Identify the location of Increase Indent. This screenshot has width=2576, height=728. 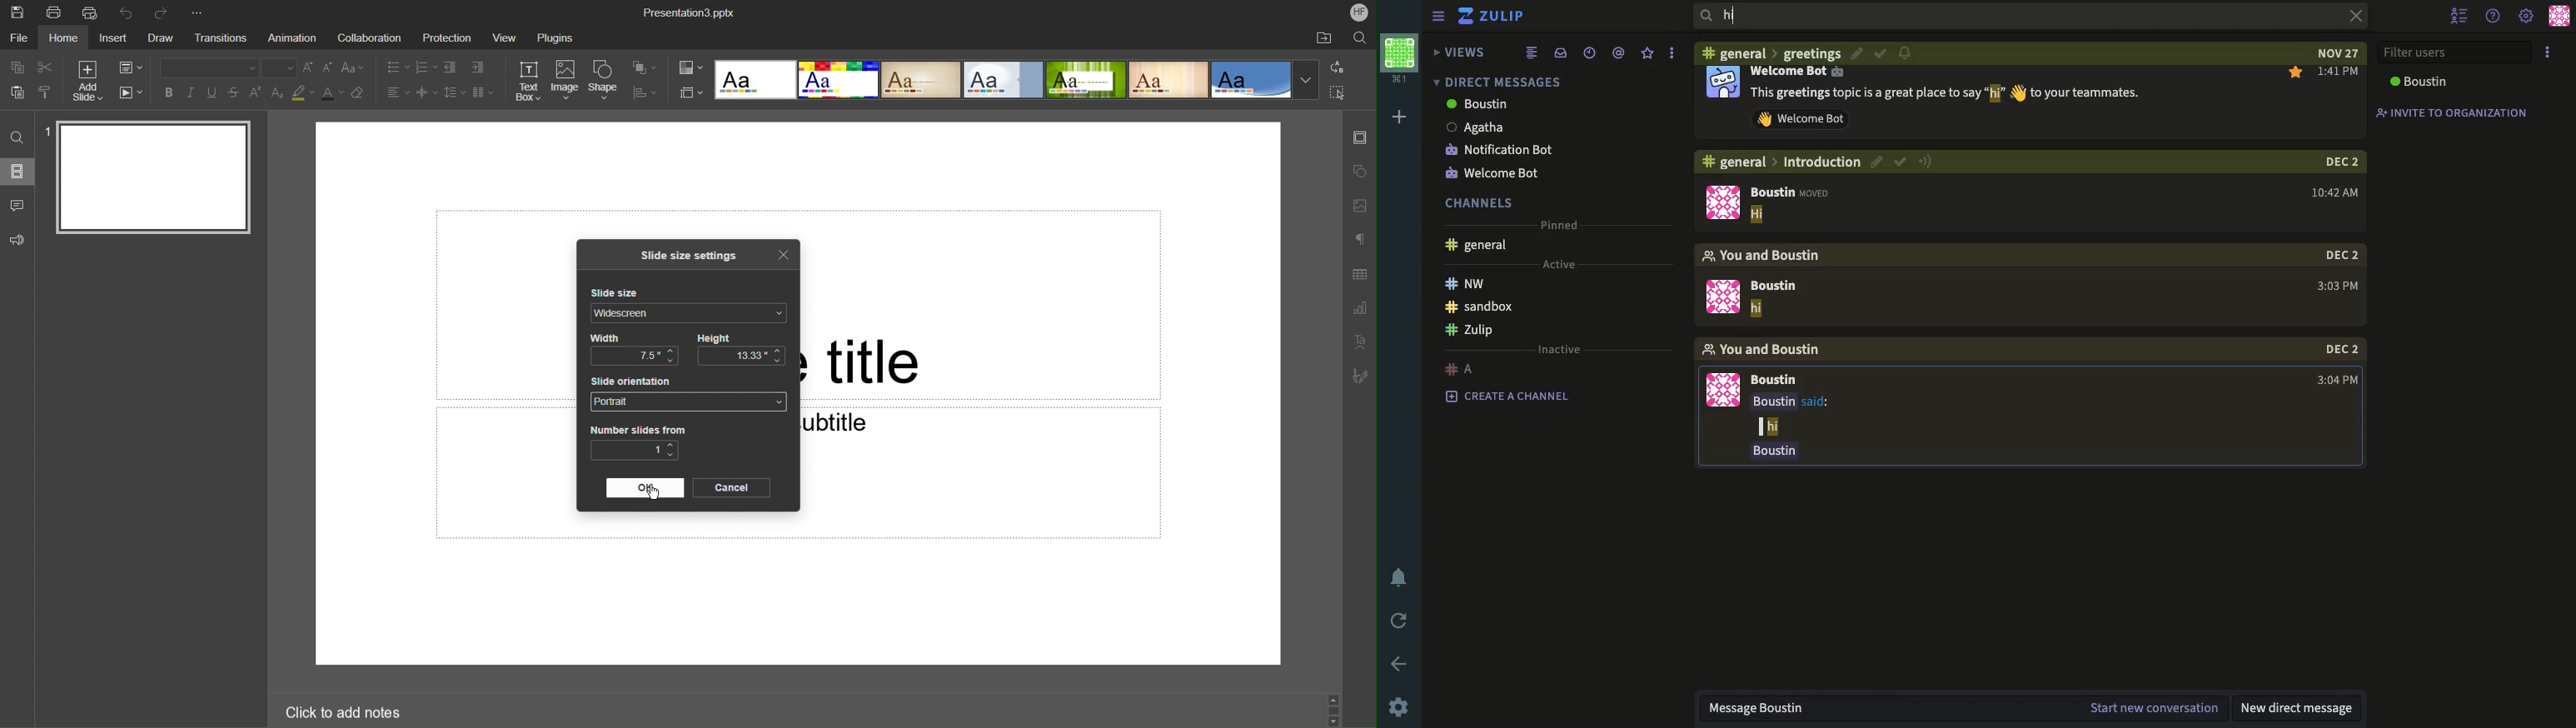
(478, 68).